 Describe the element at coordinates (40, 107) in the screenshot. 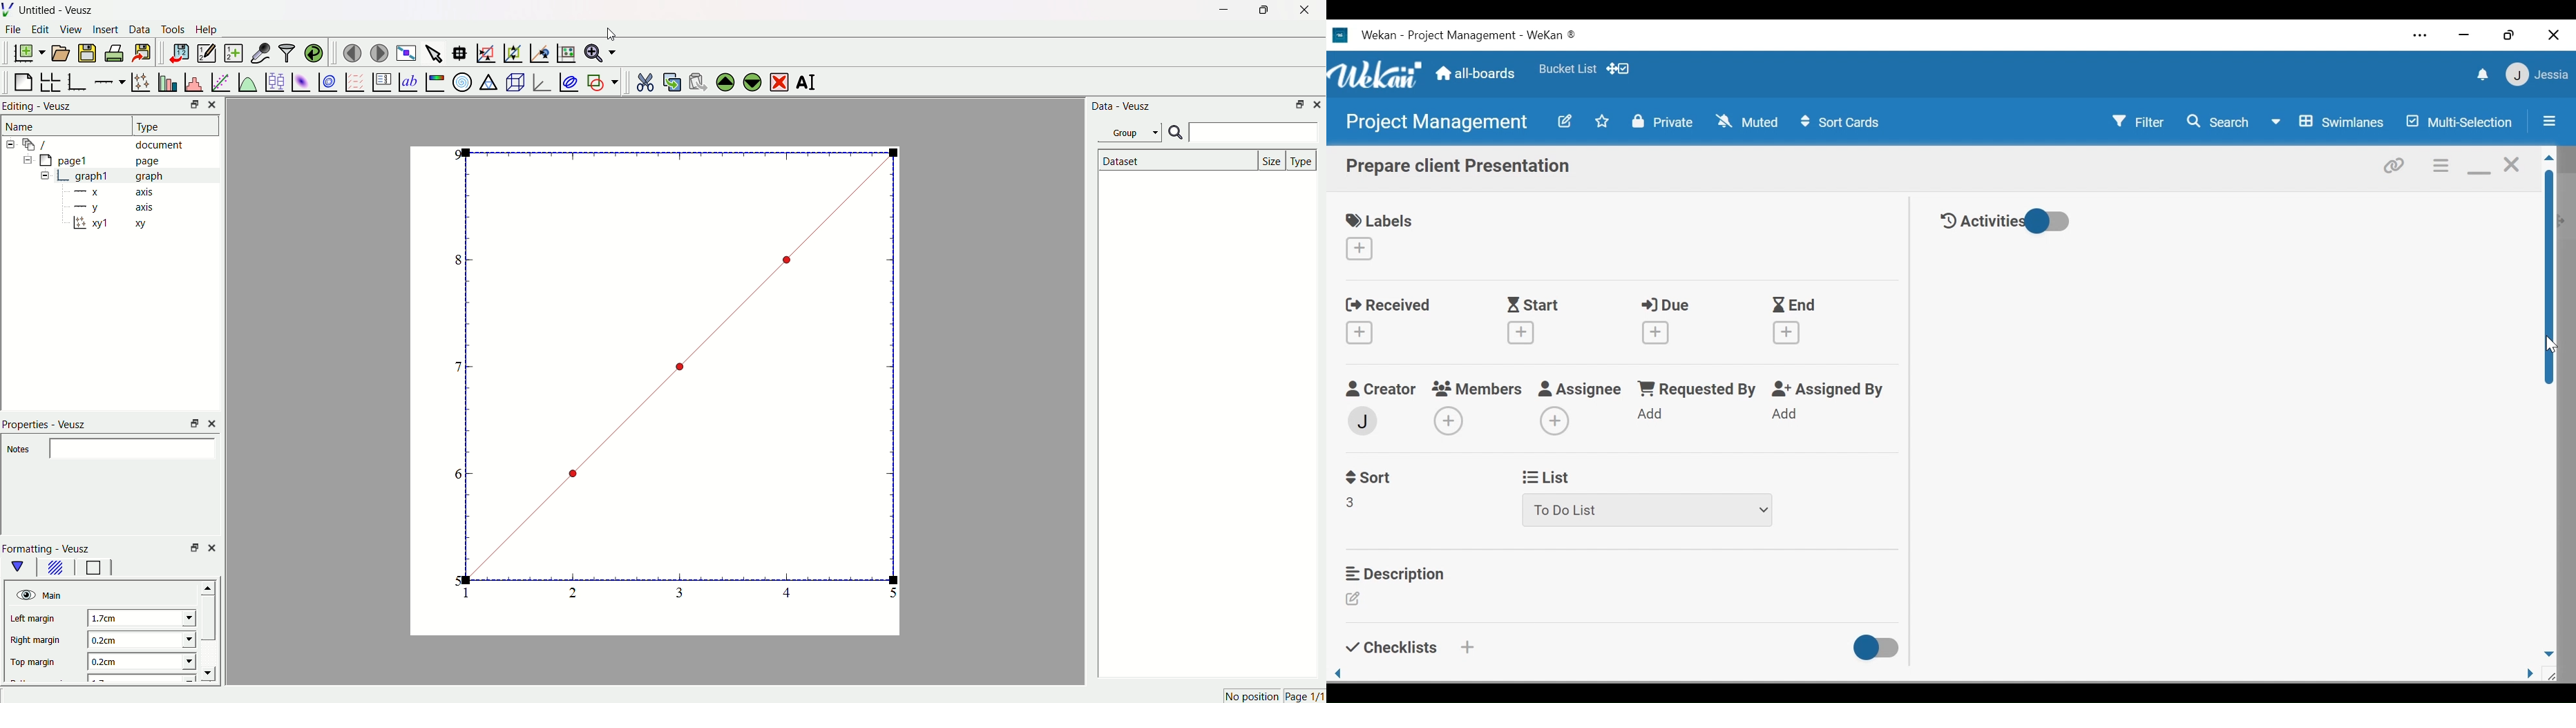

I see `Editing - Veusz` at that location.